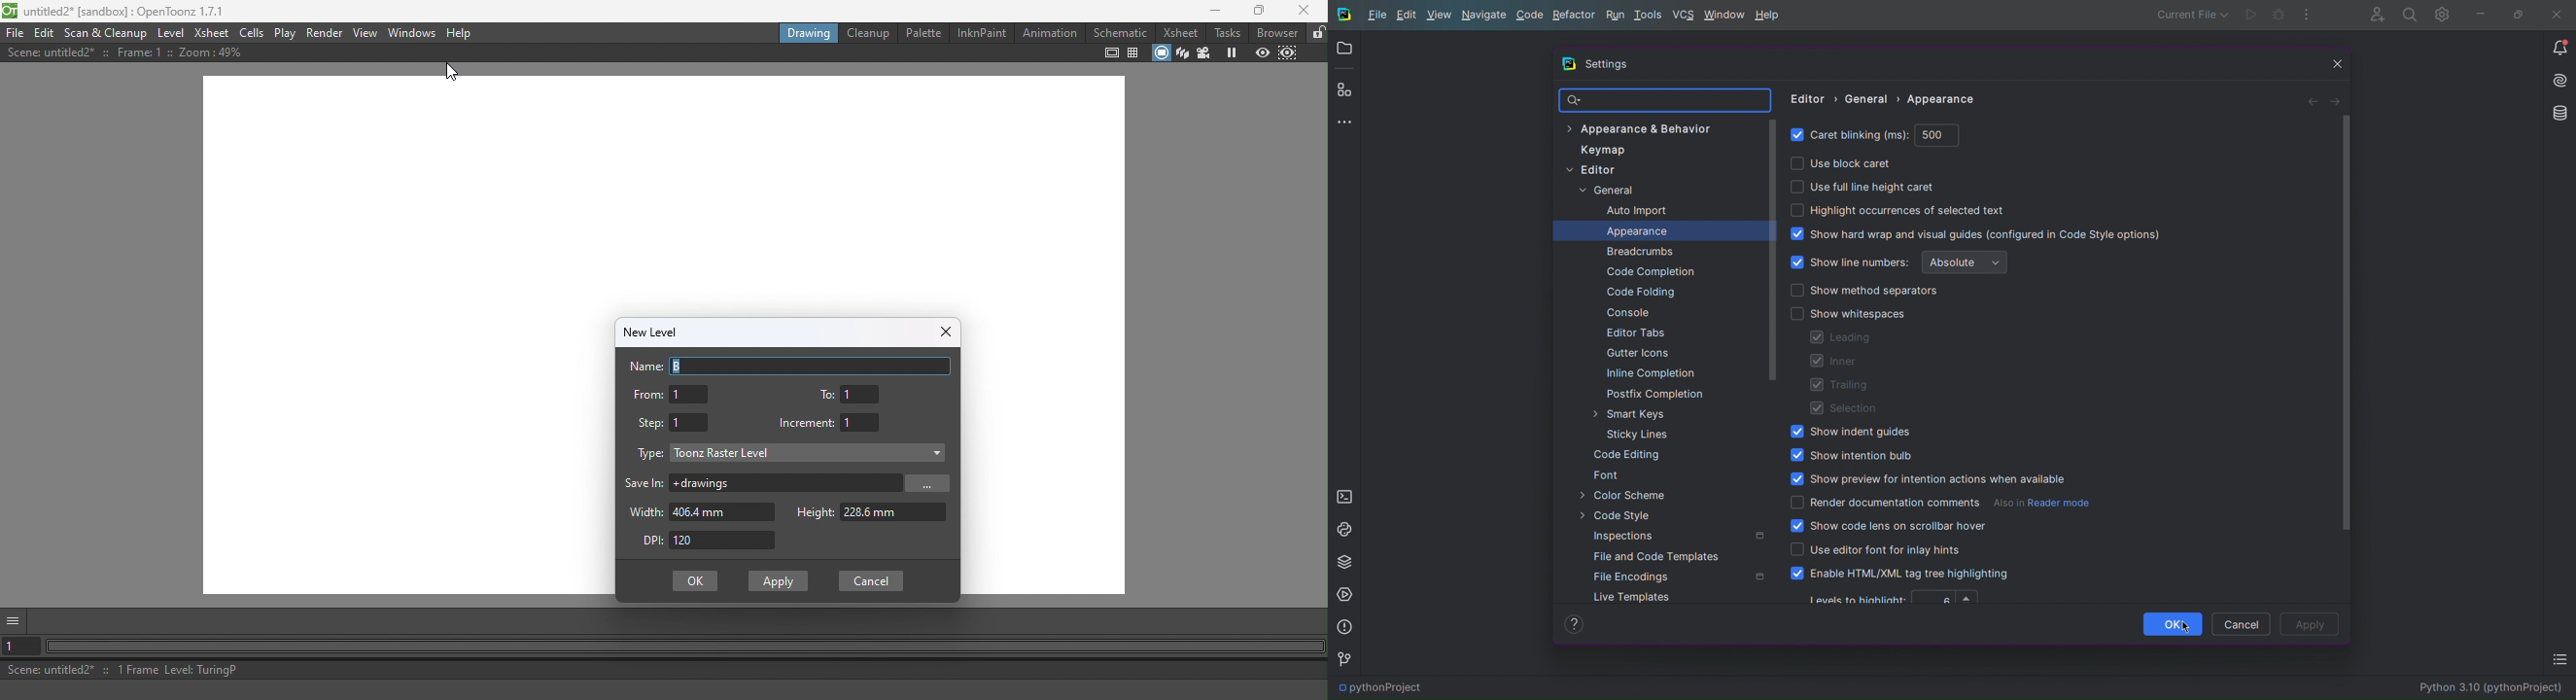 This screenshot has width=2576, height=700. Describe the element at coordinates (1346, 123) in the screenshot. I see `More` at that location.